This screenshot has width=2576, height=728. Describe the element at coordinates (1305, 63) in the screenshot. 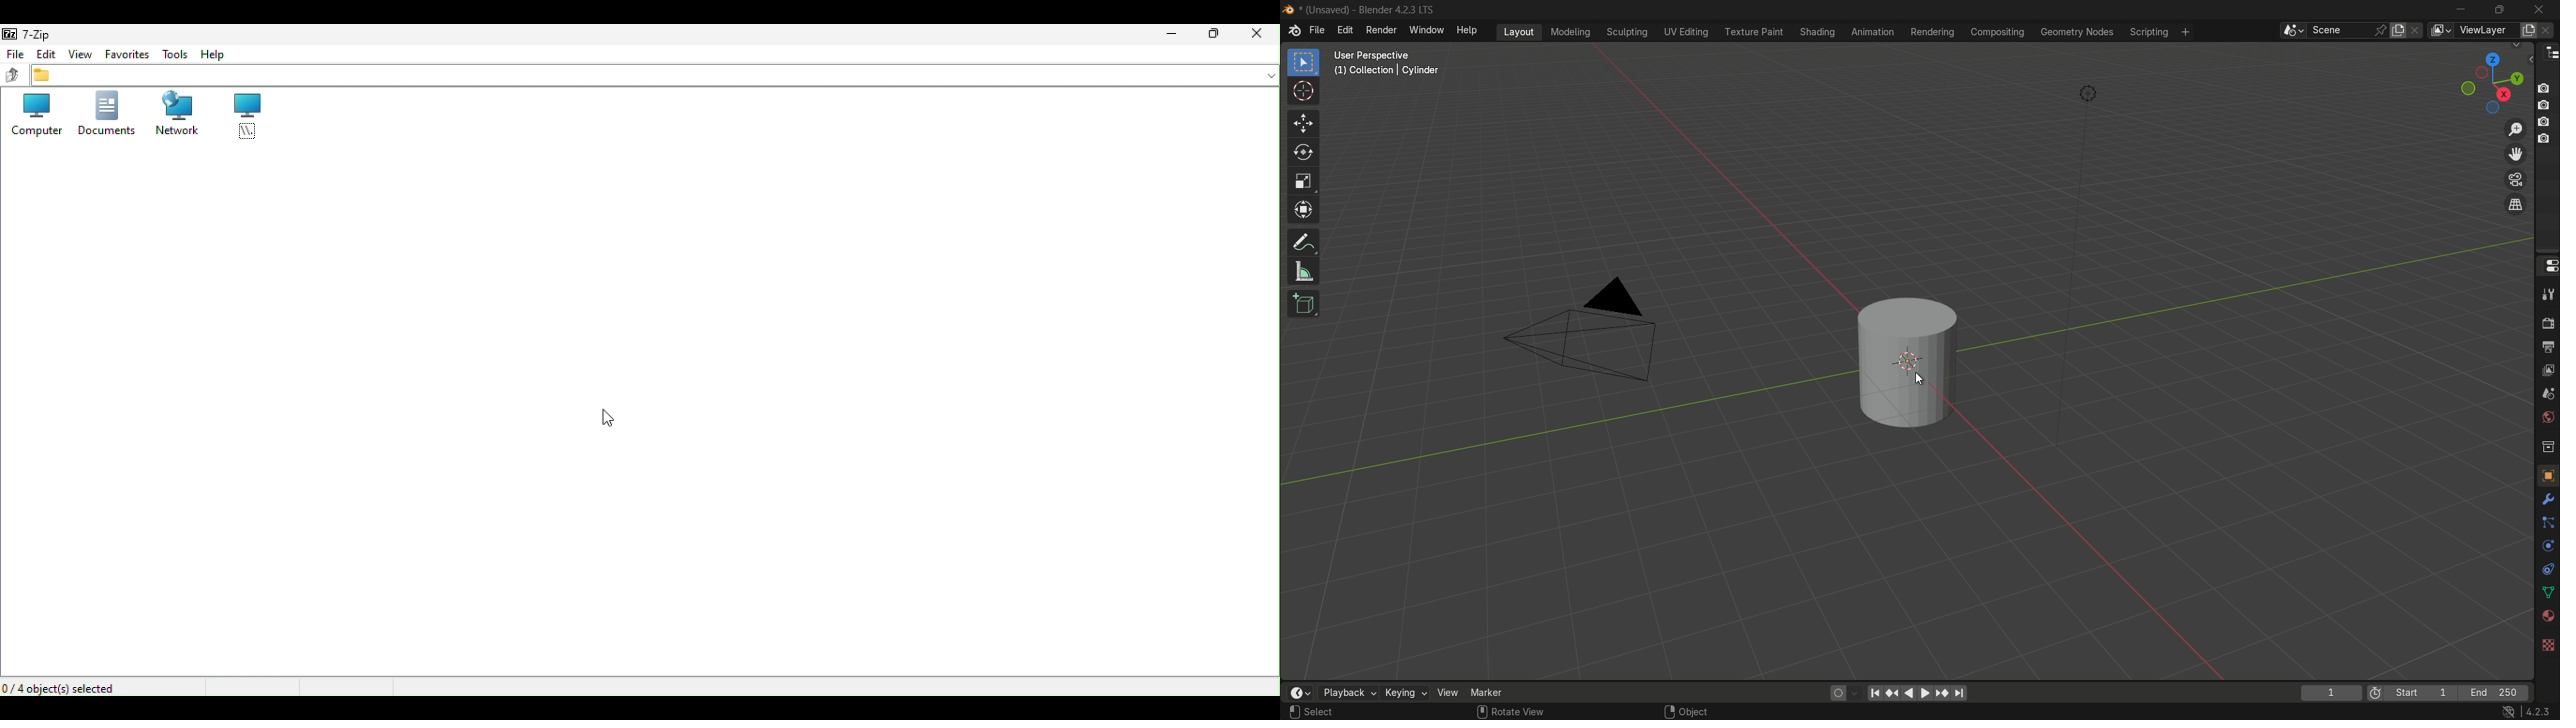

I see `select box` at that location.